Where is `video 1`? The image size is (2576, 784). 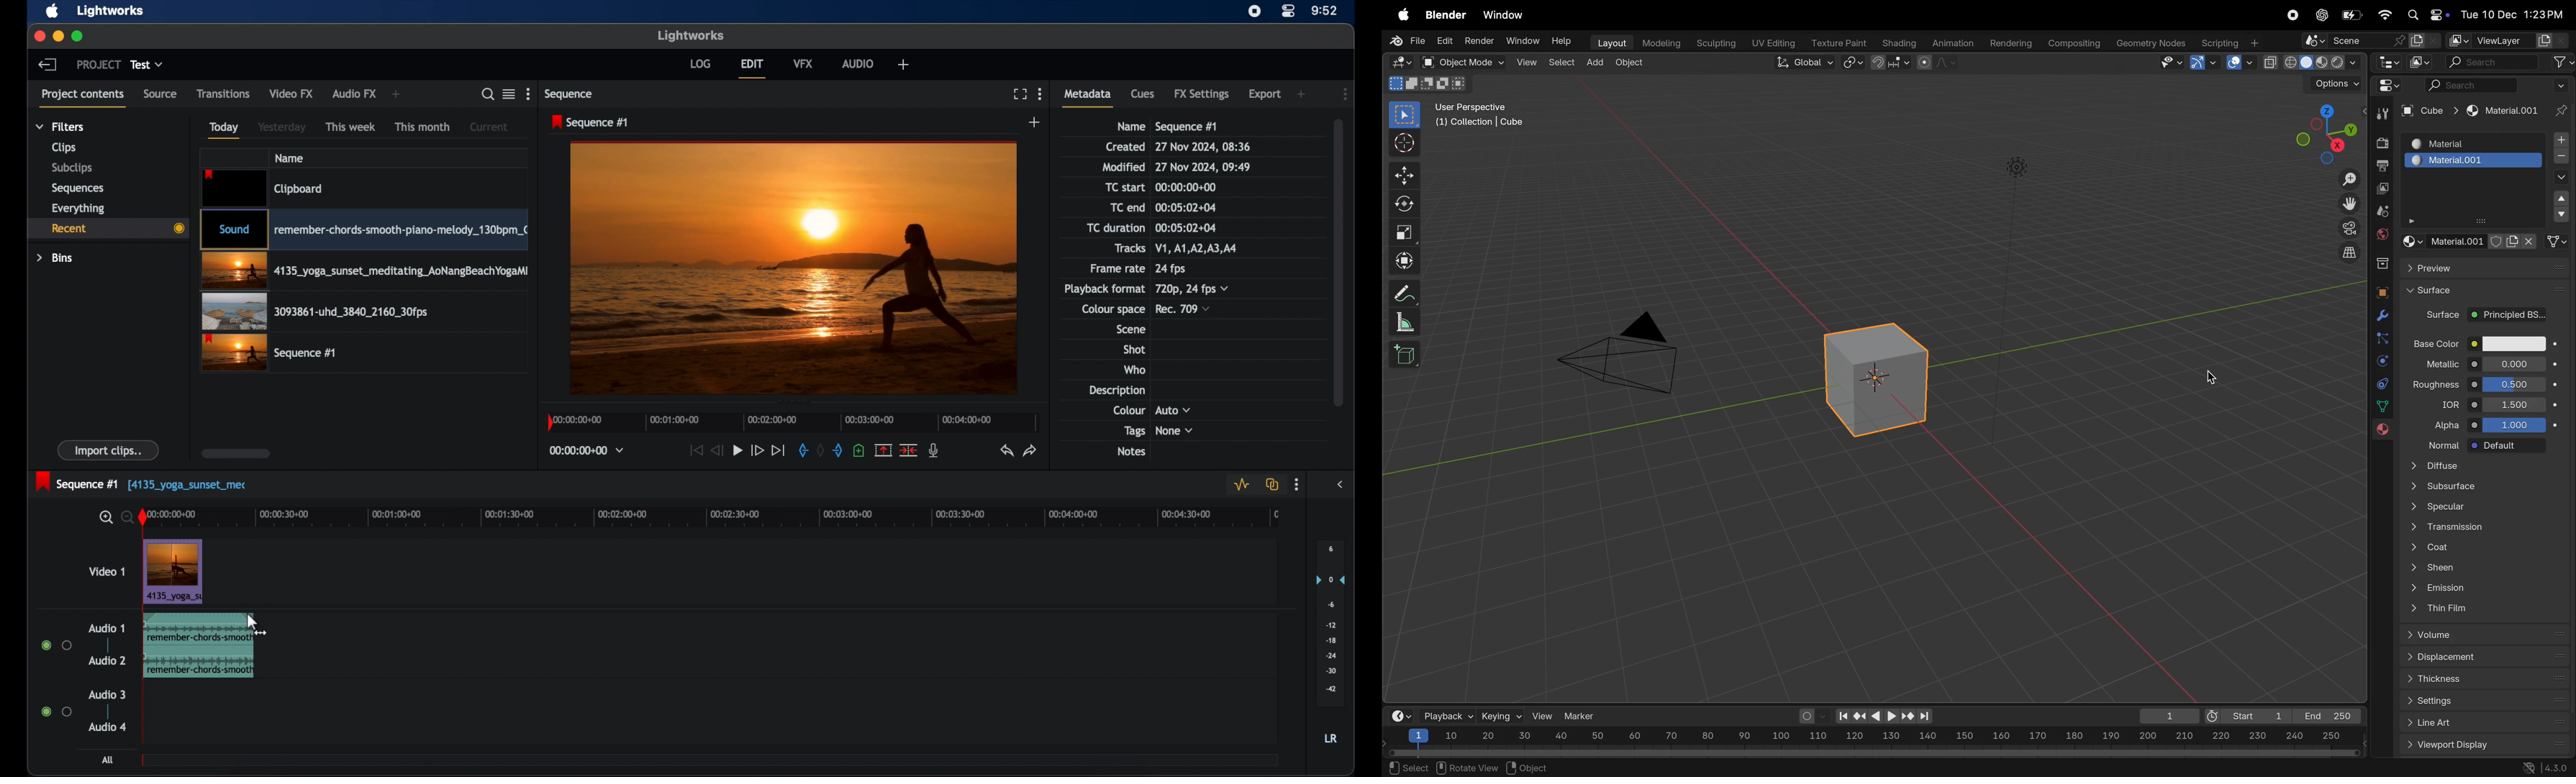 video 1 is located at coordinates (105, 571).